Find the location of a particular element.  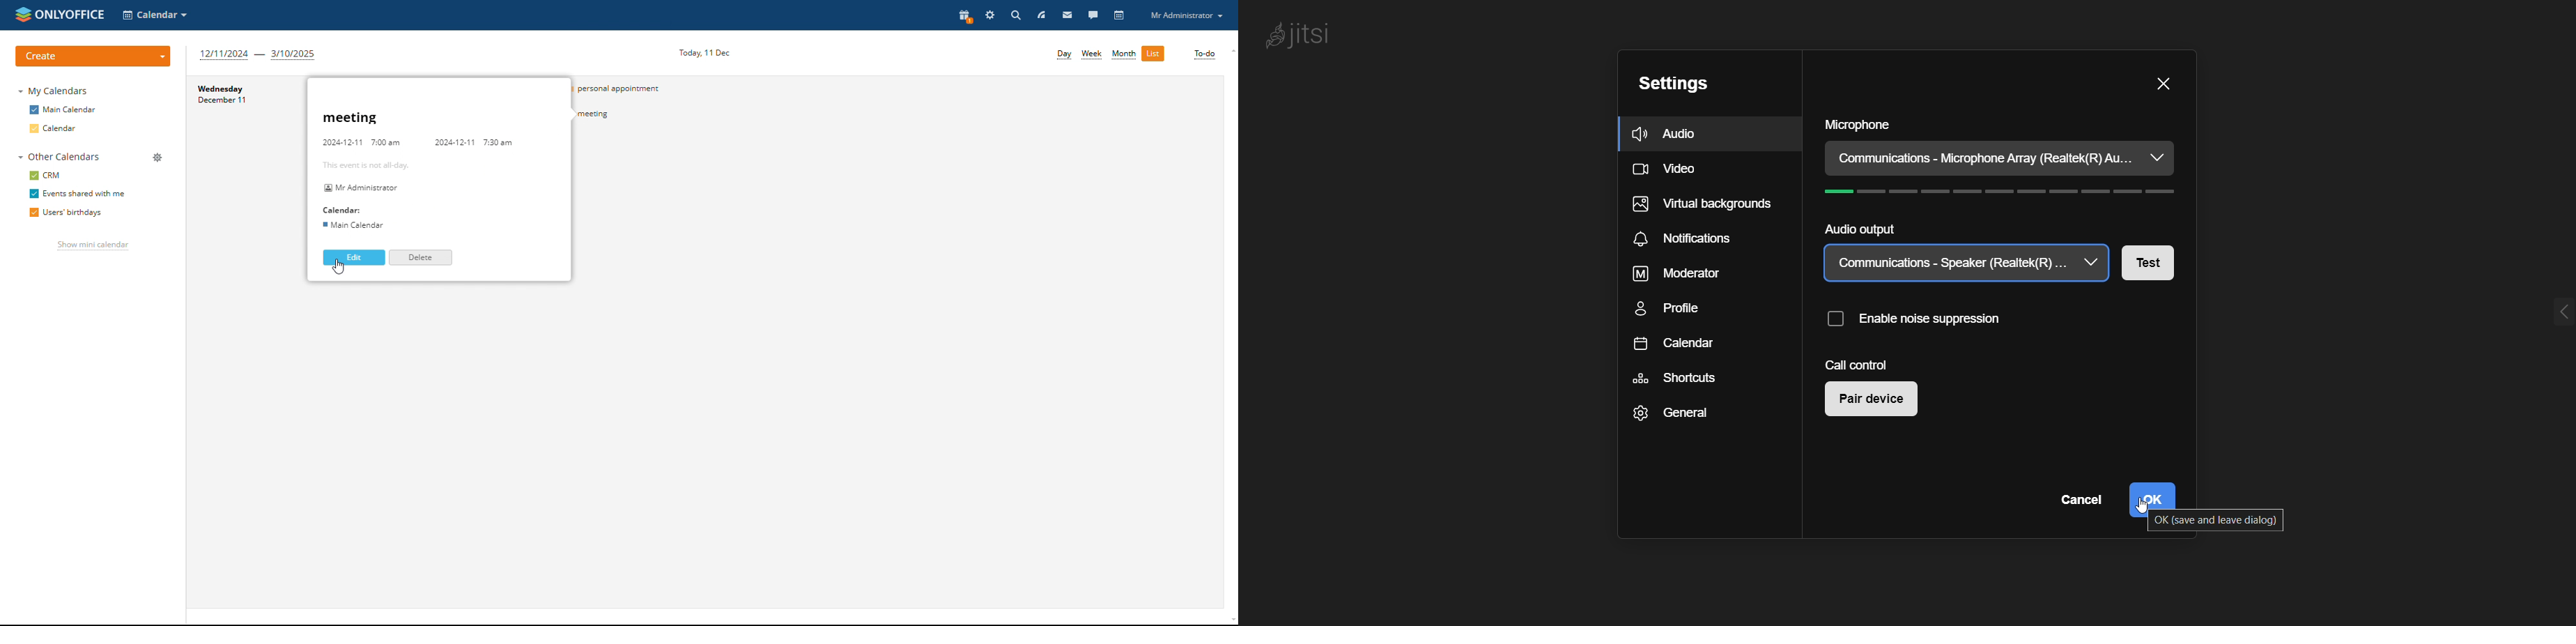

volume is located at coordinates (2007, 194).